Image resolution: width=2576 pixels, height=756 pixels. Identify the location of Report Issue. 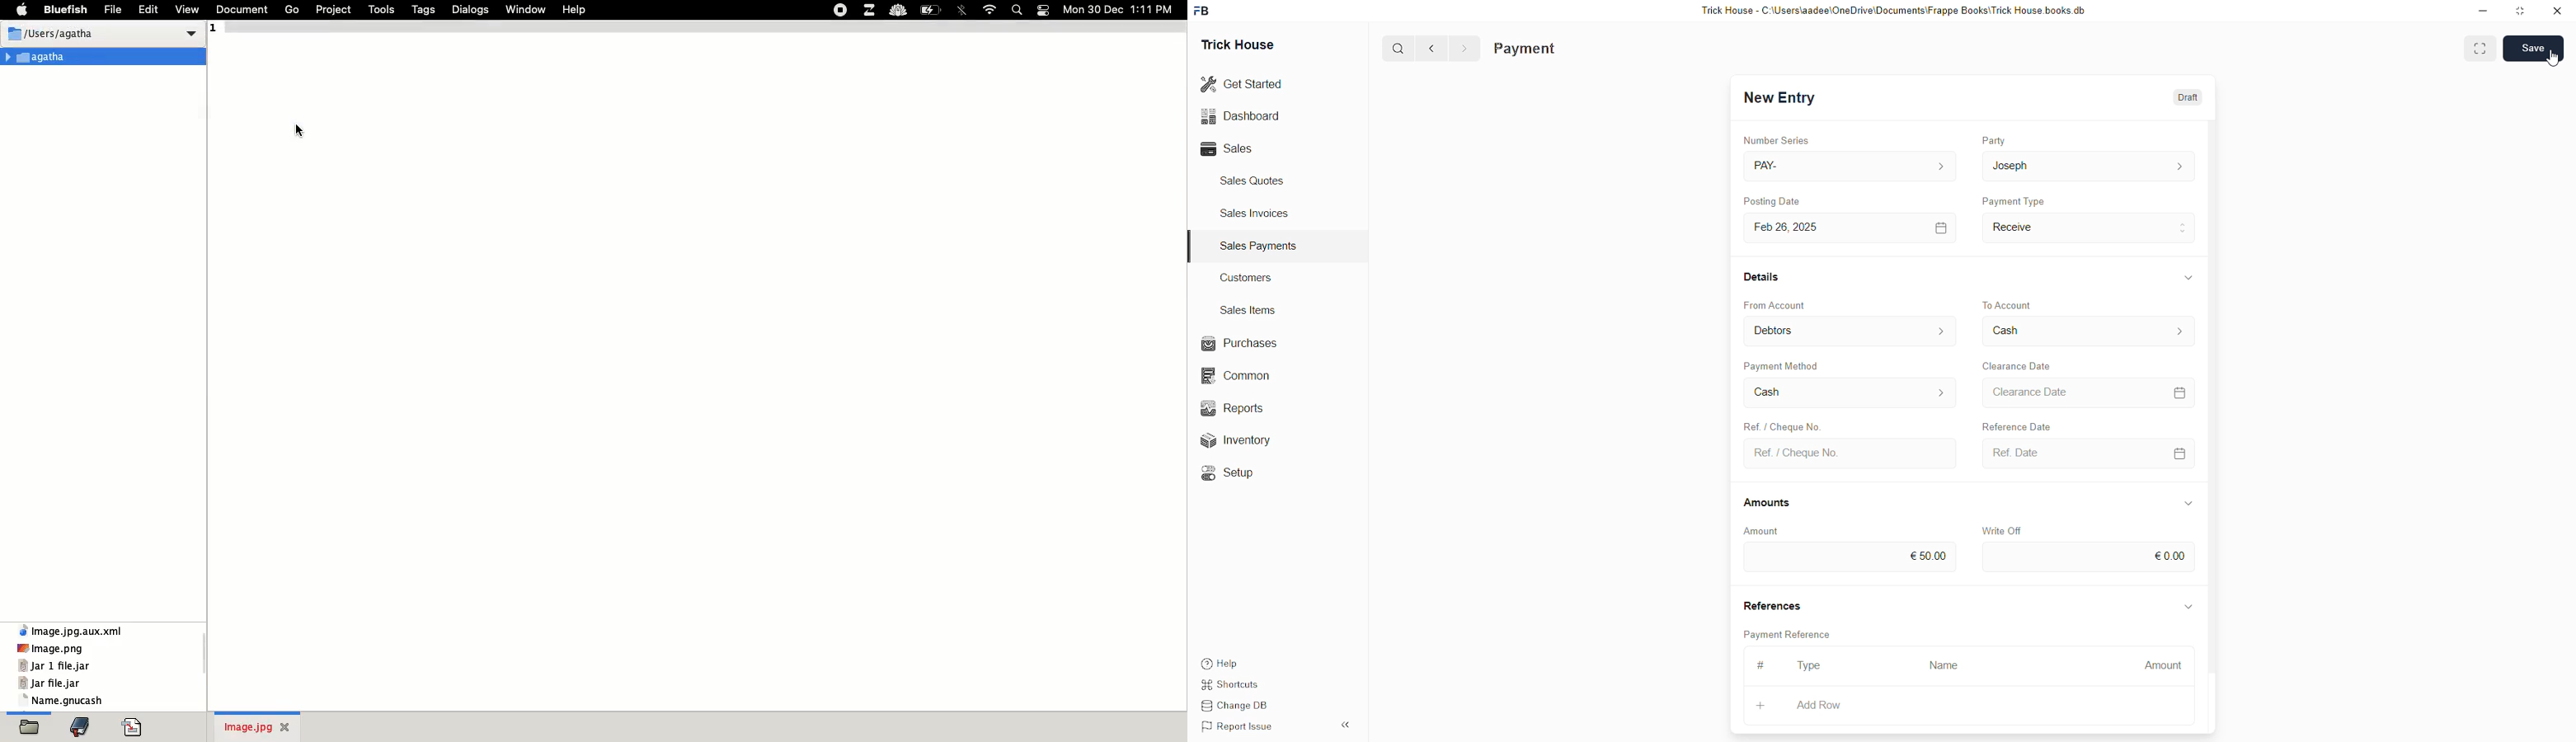
(1240, 727).